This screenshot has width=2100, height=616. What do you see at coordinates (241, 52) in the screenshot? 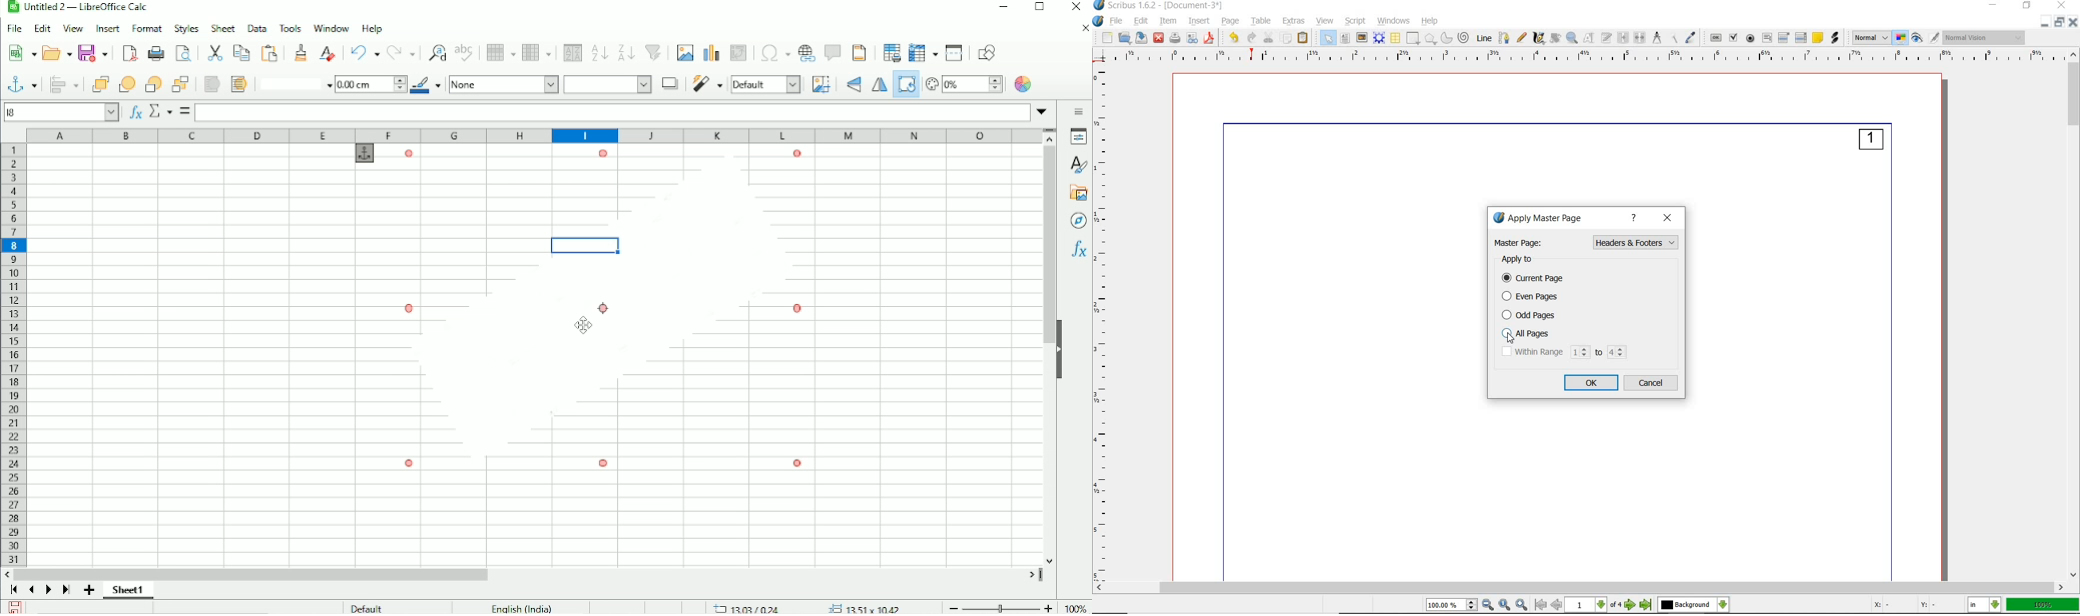
I see `Copy` at bounding box center [241, 52].